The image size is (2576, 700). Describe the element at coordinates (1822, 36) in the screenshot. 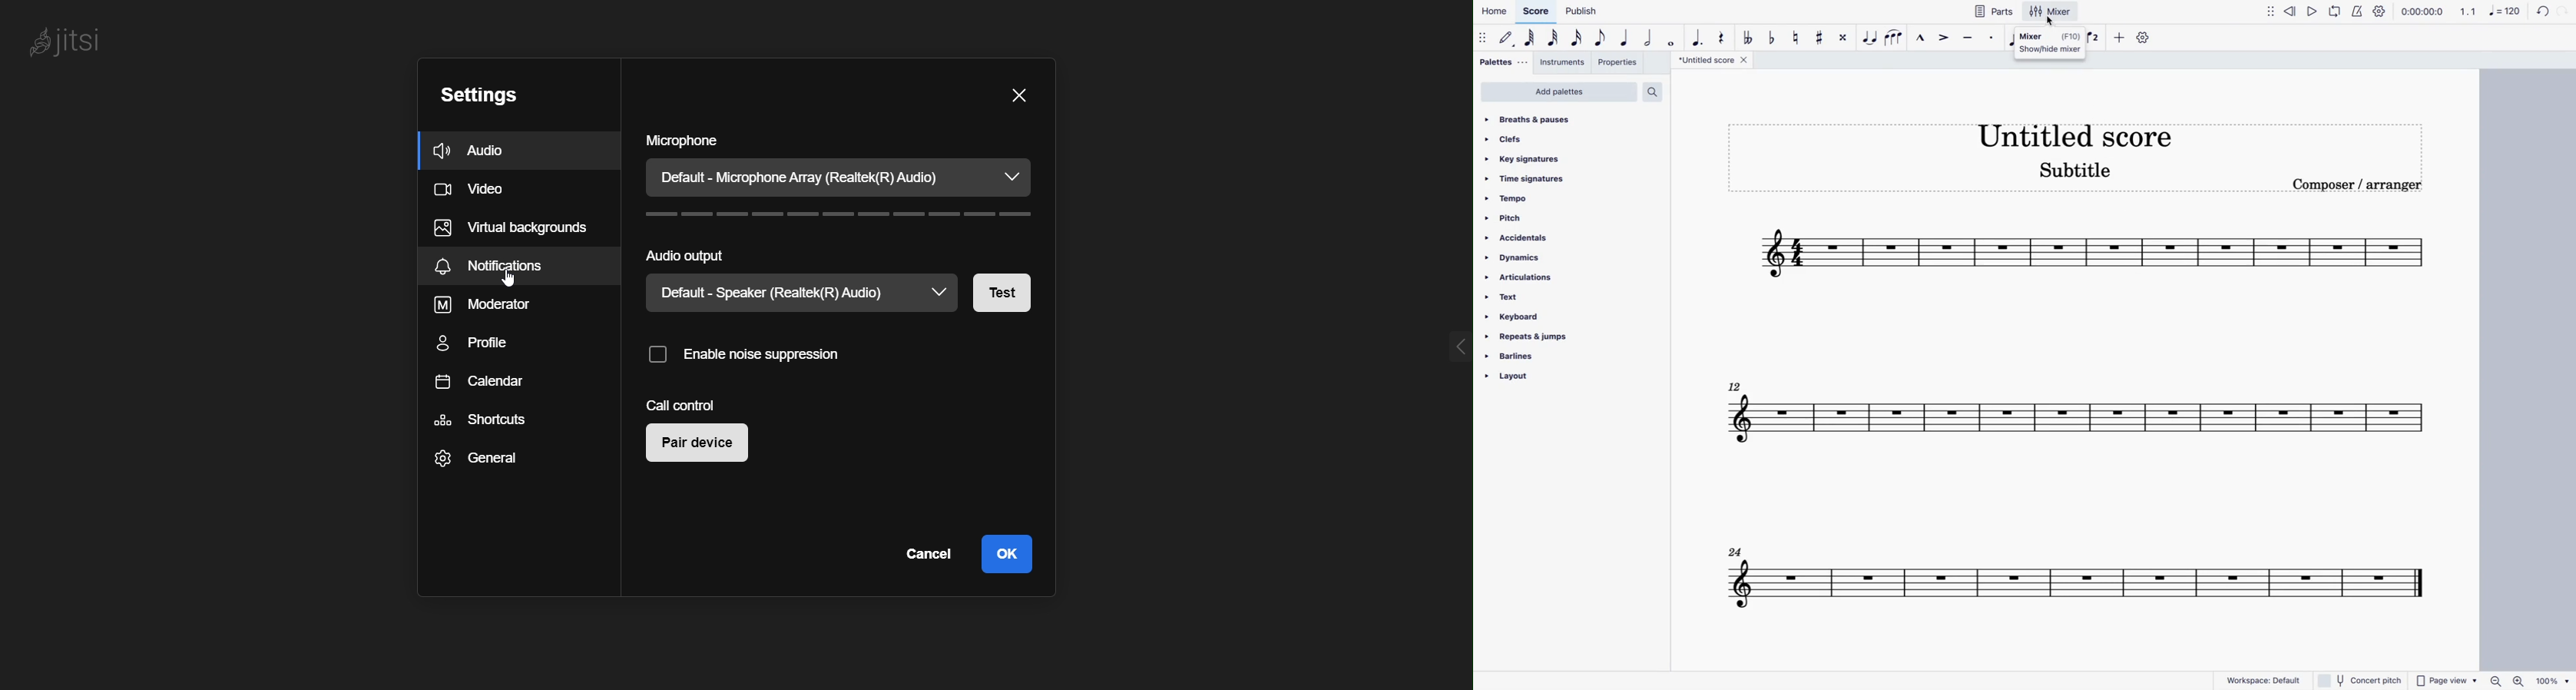

I see `toggle sharp` at that location.